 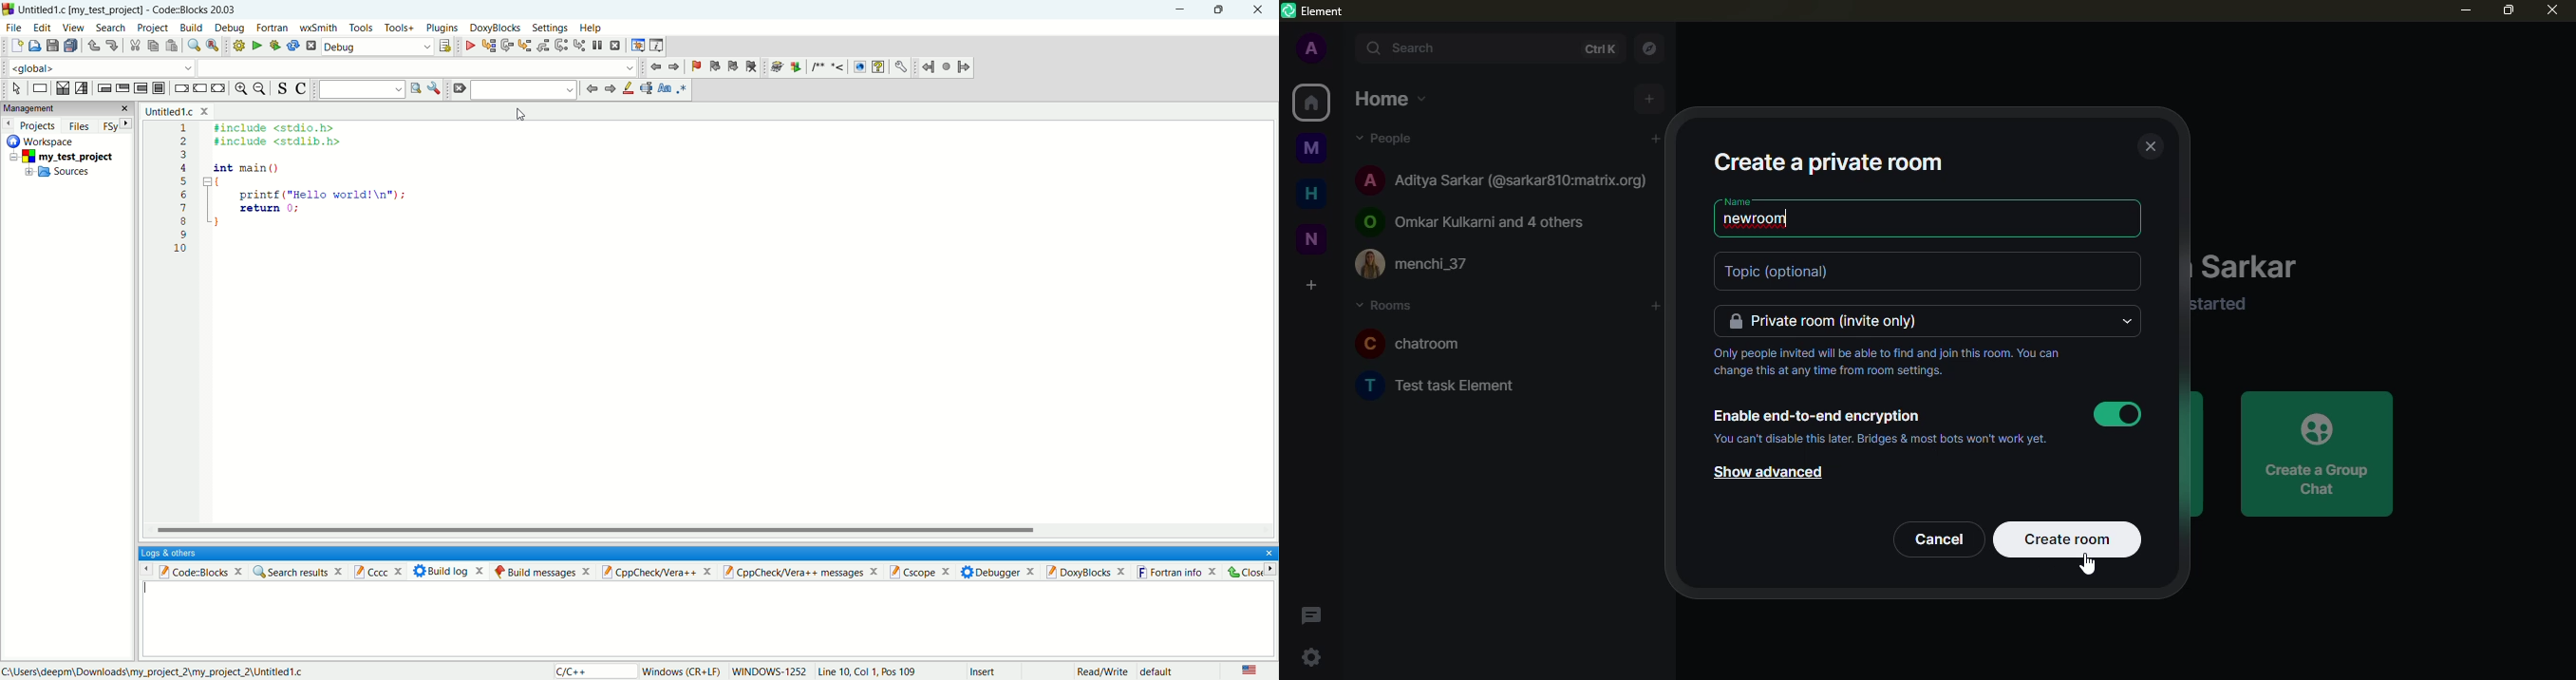 I want to click on Only people invited will be able to find and join this room. You can
change this at any time from room settings., so click(x=1889, y=360).